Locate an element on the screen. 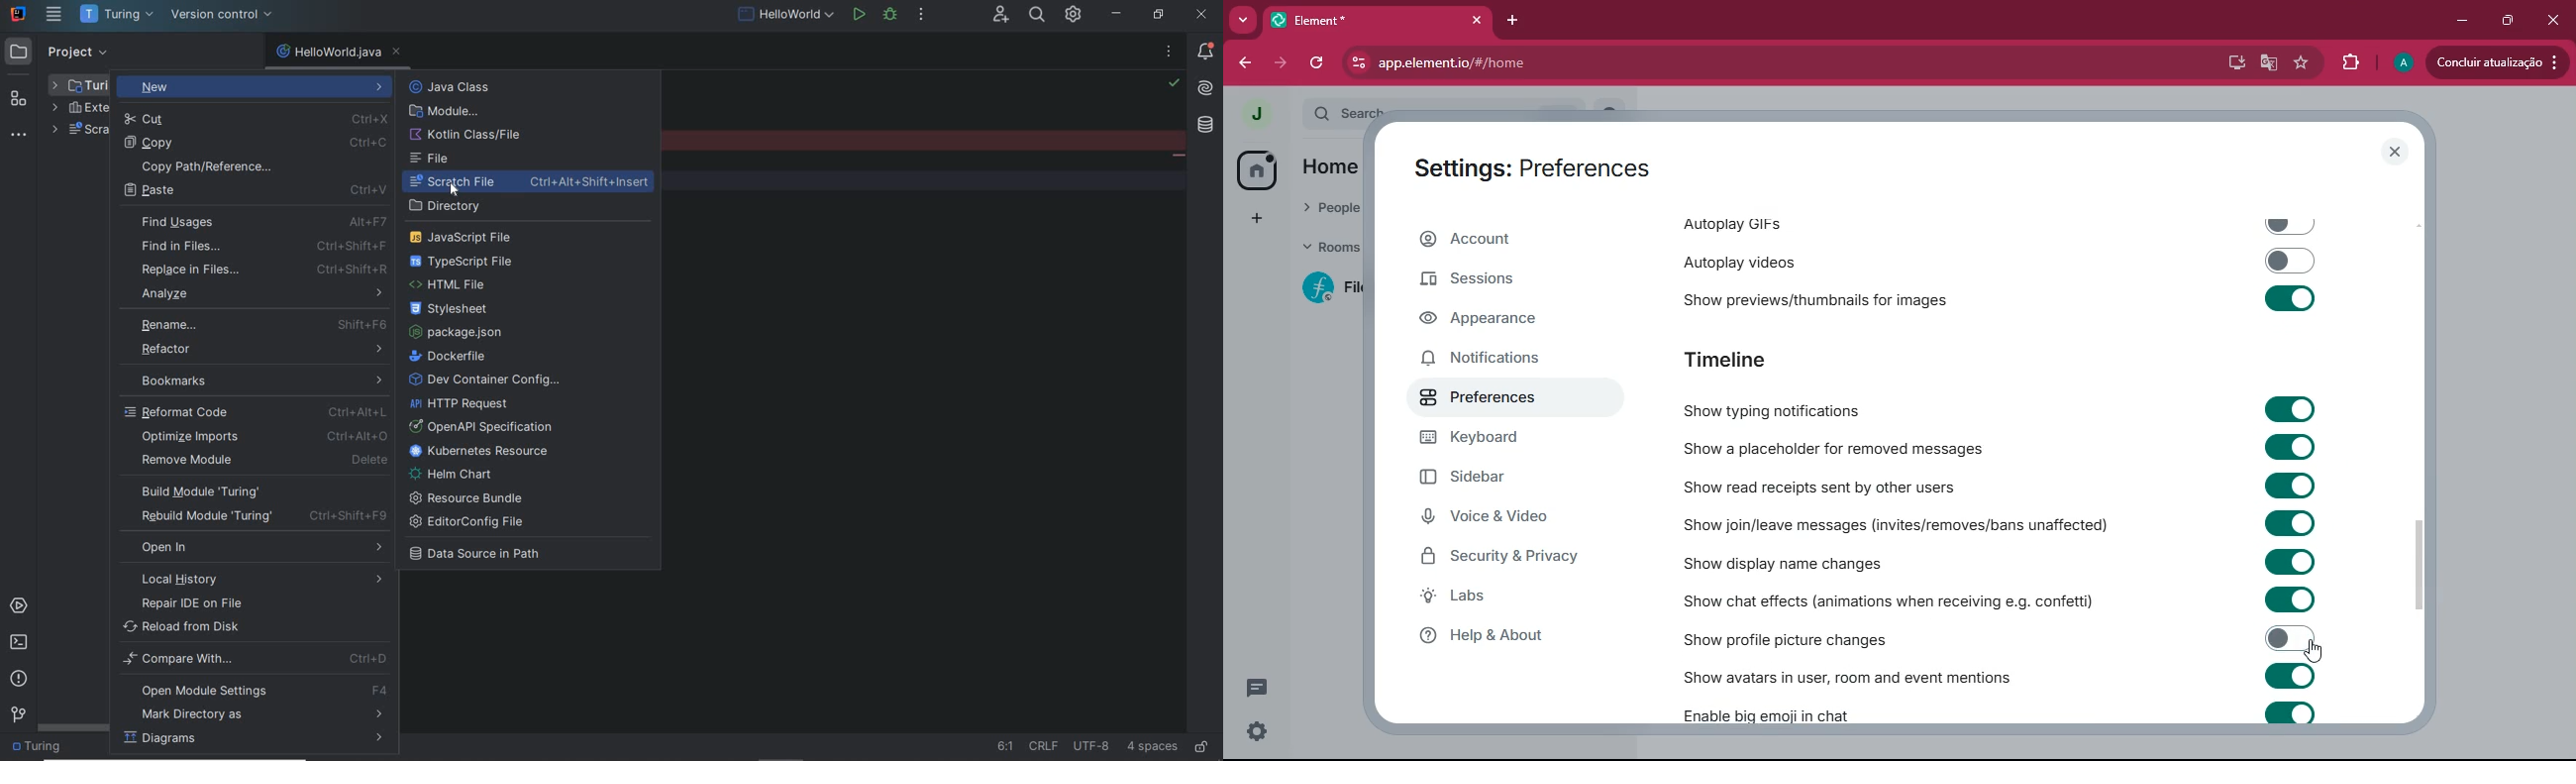  google translate is located at coordinates (2267, 62).